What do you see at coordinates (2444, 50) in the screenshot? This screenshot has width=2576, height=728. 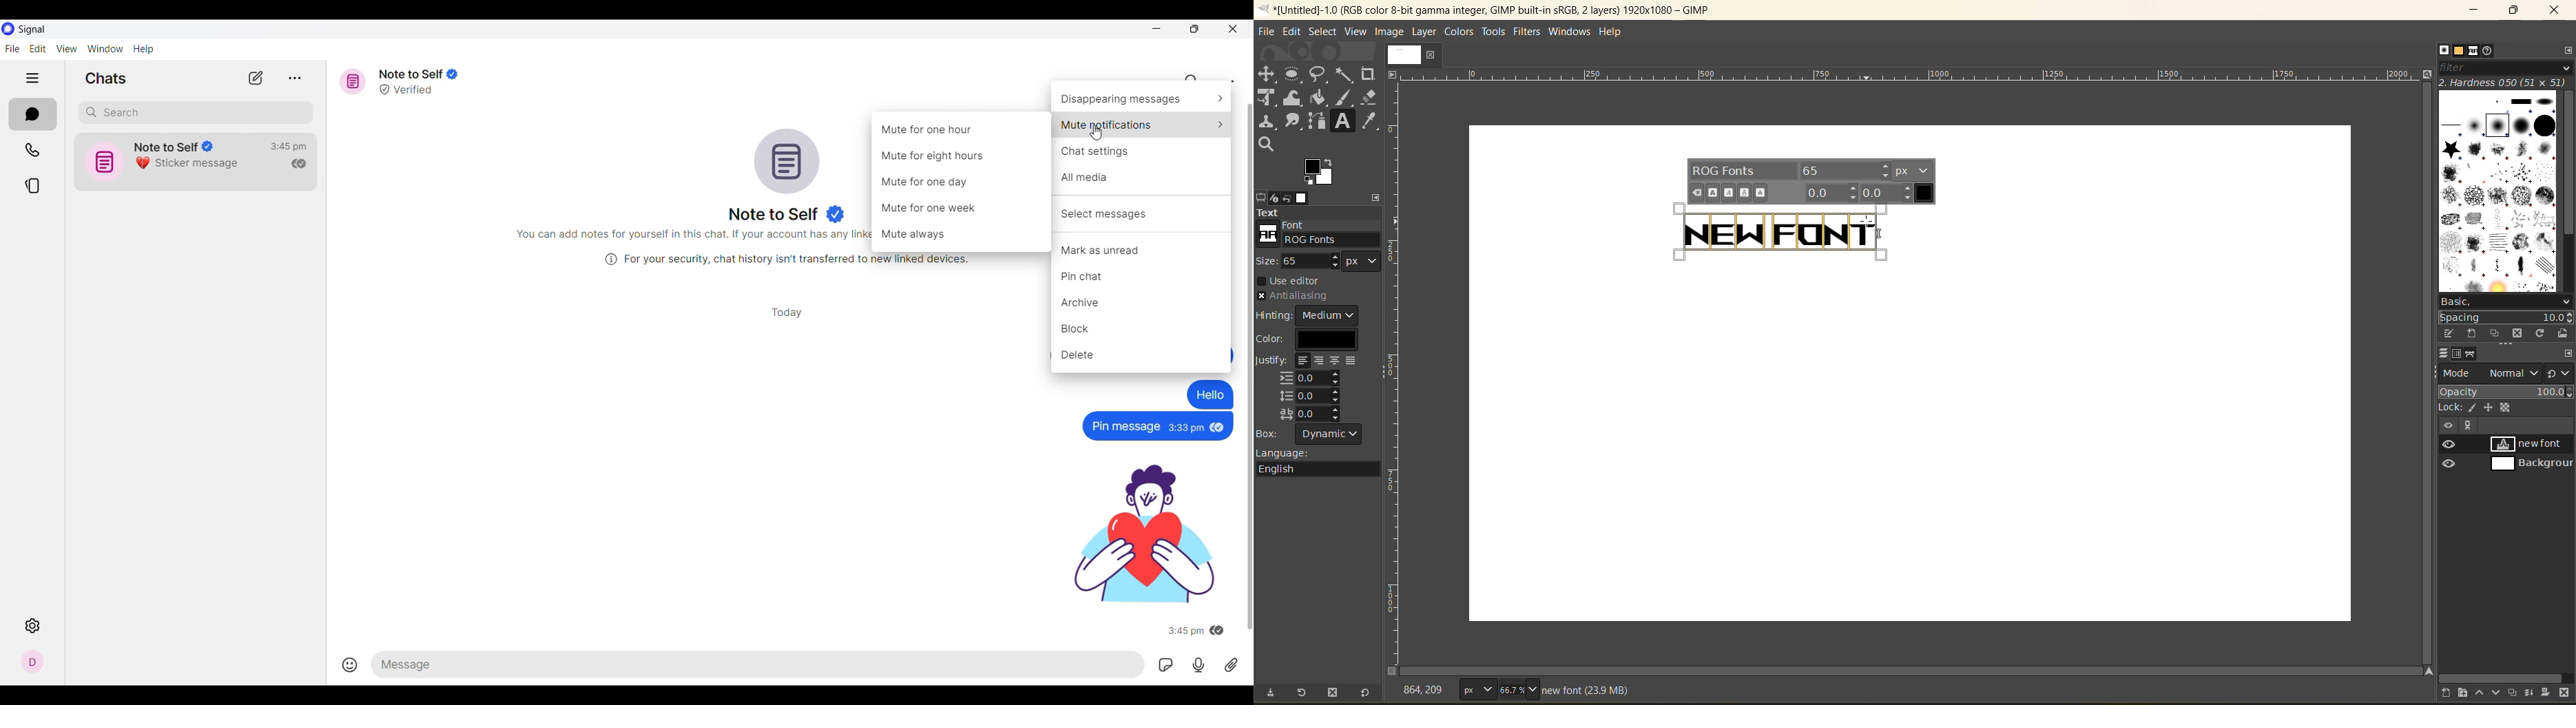 I see `brushes` at bounding box center [2444, 50].